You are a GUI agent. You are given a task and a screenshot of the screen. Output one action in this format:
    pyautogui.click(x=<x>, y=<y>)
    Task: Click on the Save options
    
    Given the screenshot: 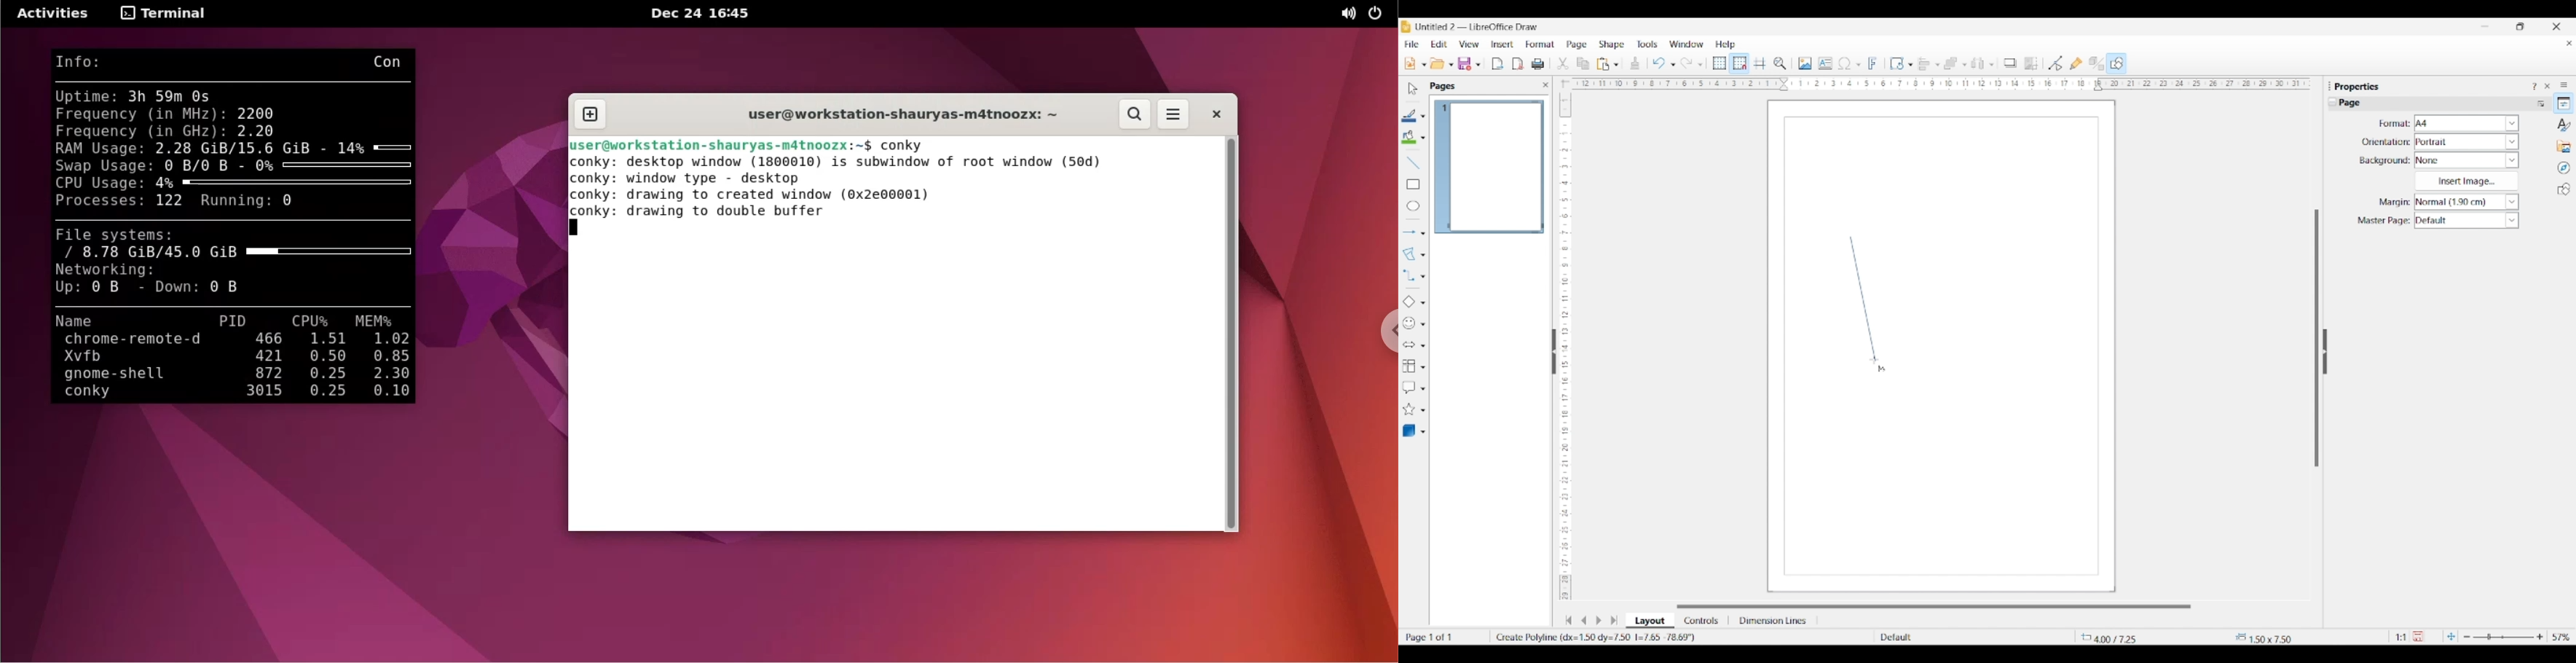 What is the action you would take?
    pyautogui.click(x=1478, y=65)
    